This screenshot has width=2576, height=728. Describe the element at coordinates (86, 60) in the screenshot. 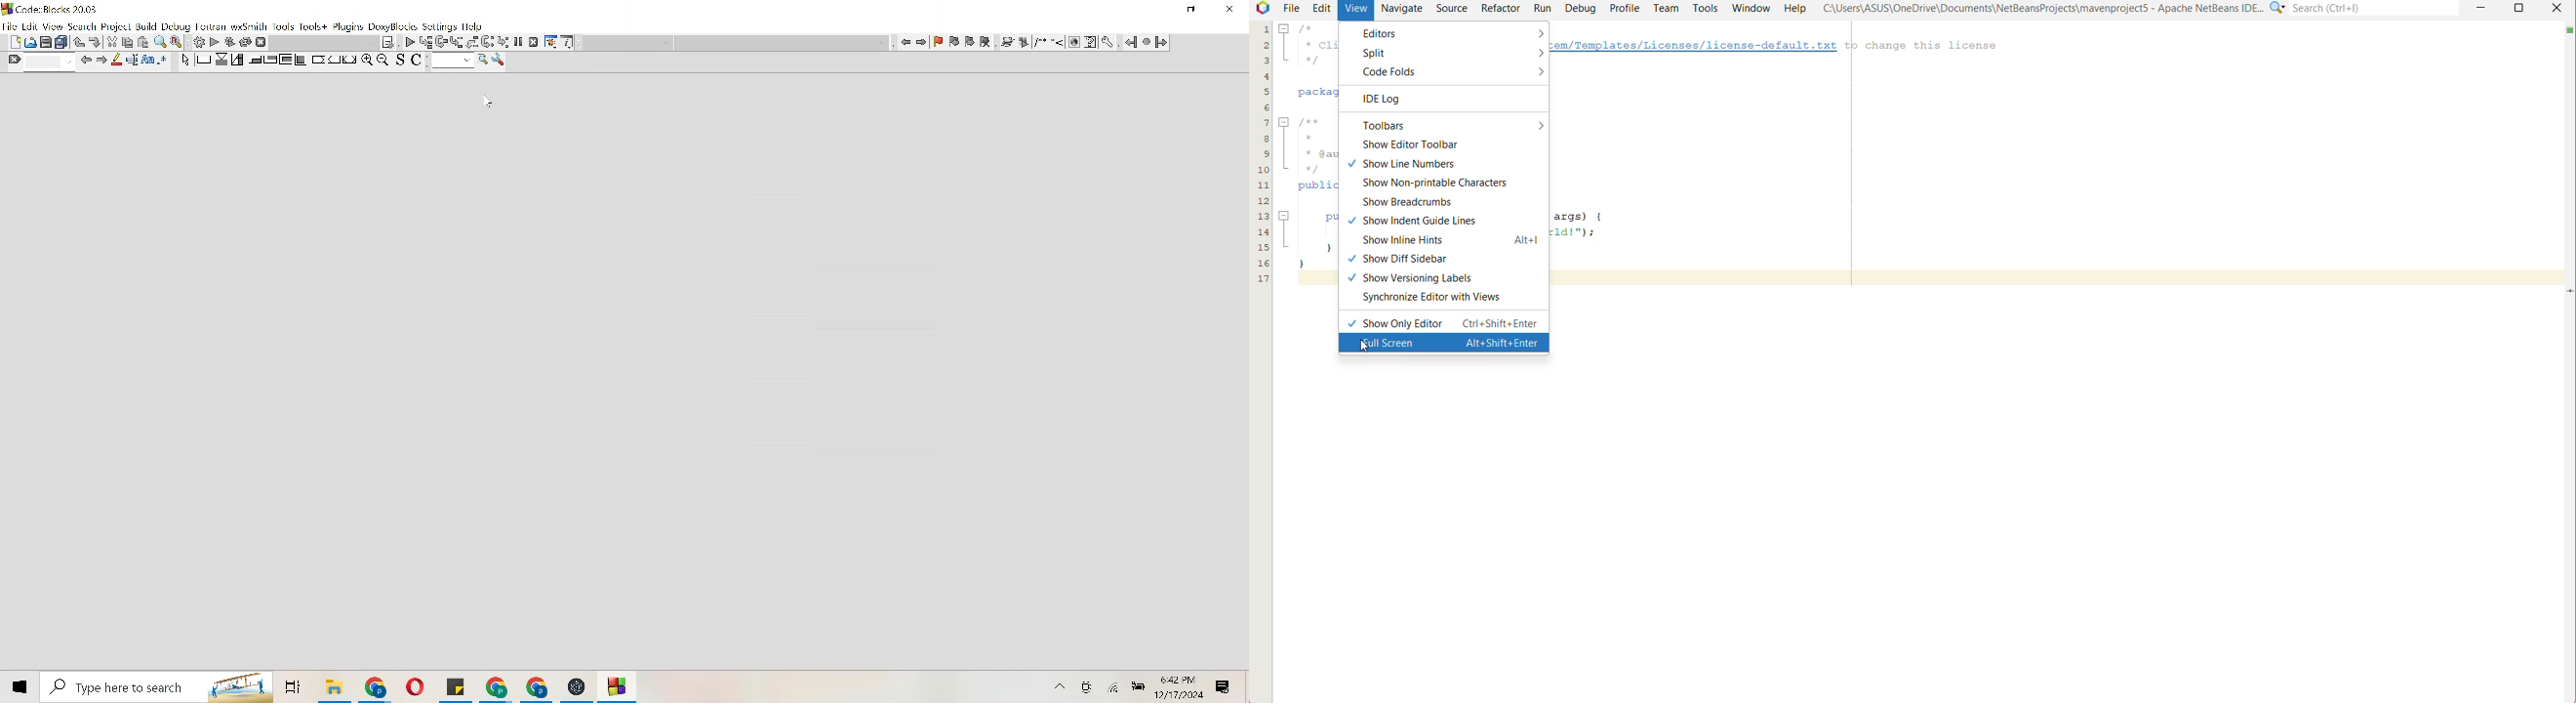

I see `Move left` at that location.